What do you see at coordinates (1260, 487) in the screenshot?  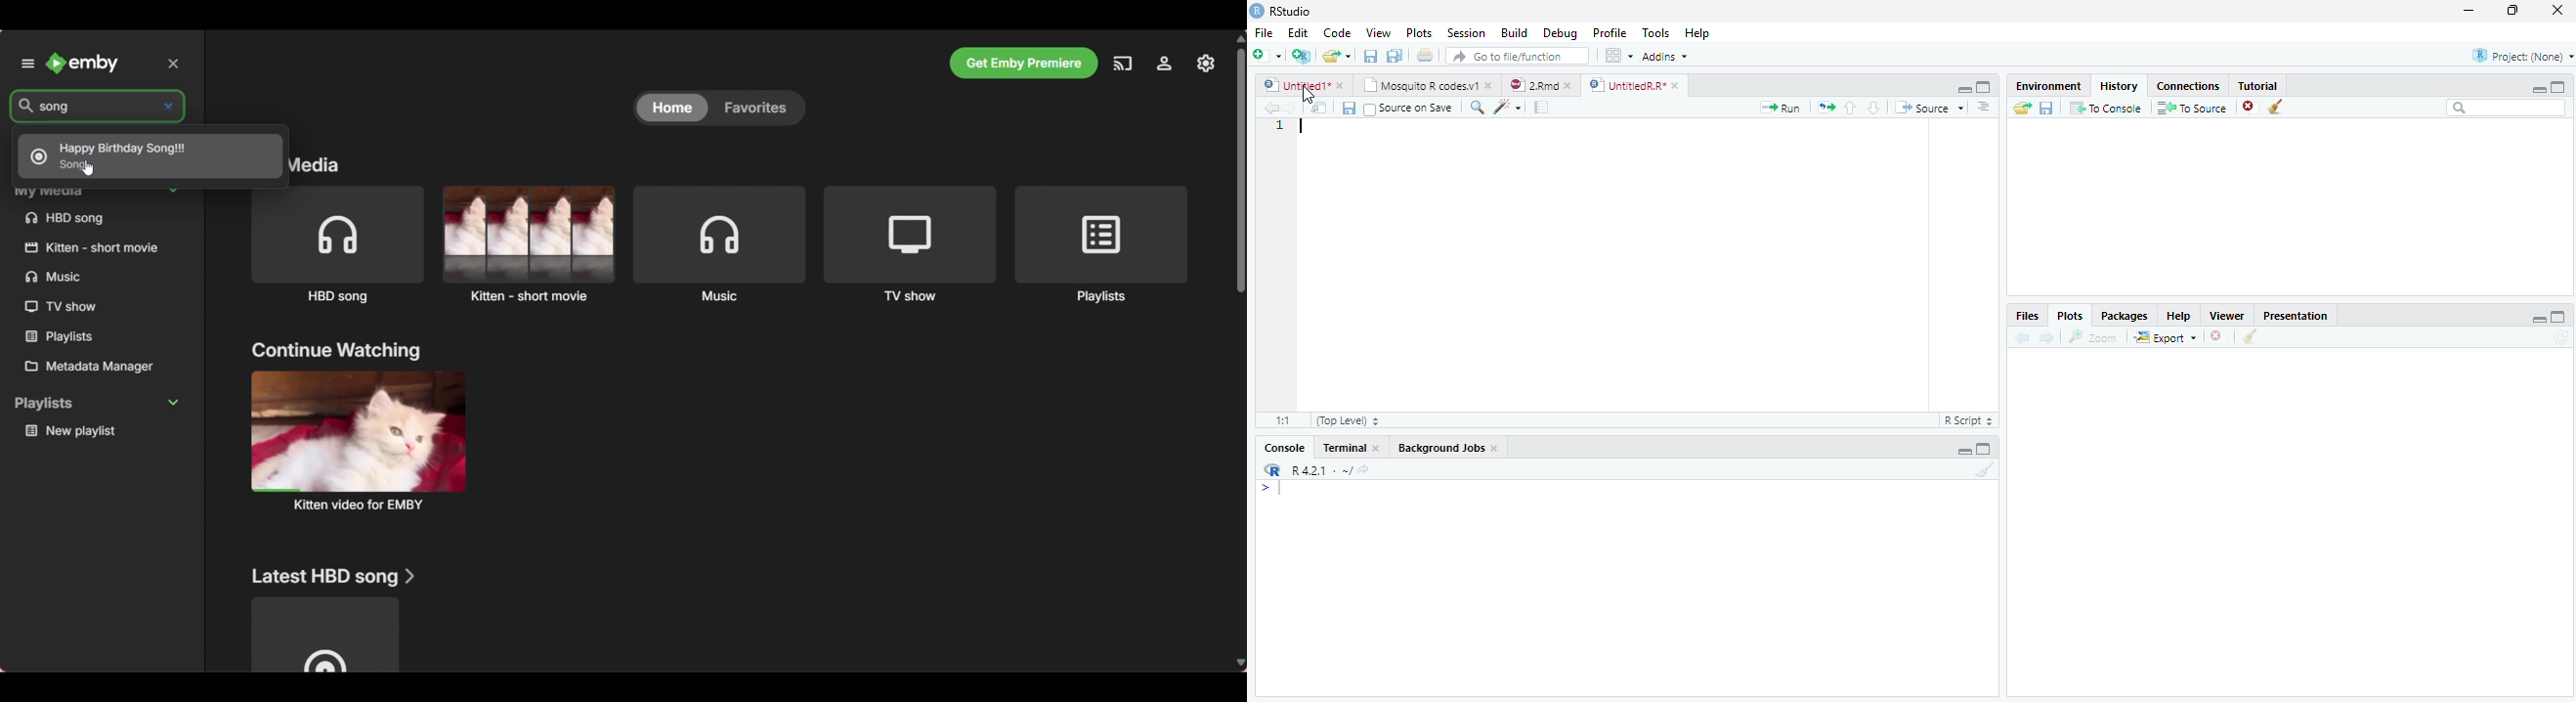 I see `>` at bounding box center [1260, 487].